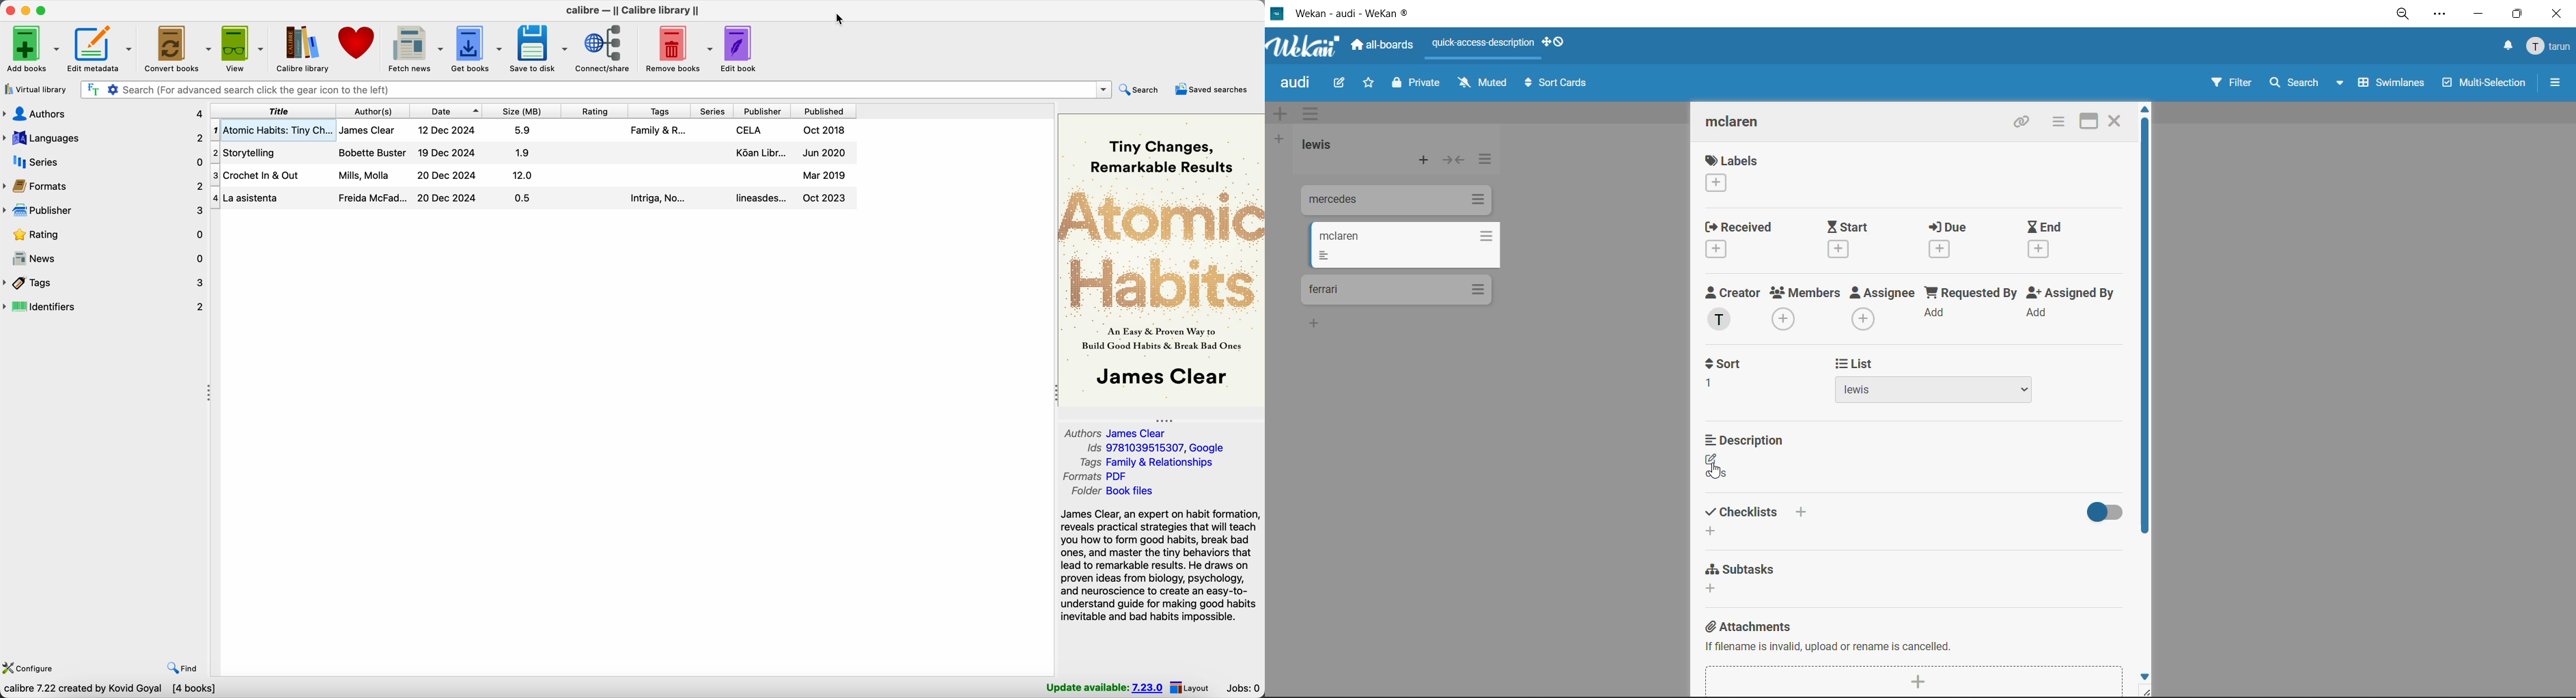 Image resolution: width=2576 pixels, height=700 pixels. Describe the element at coordinates (1555, 86) in the screenshot. I see `sort cards` at that location.